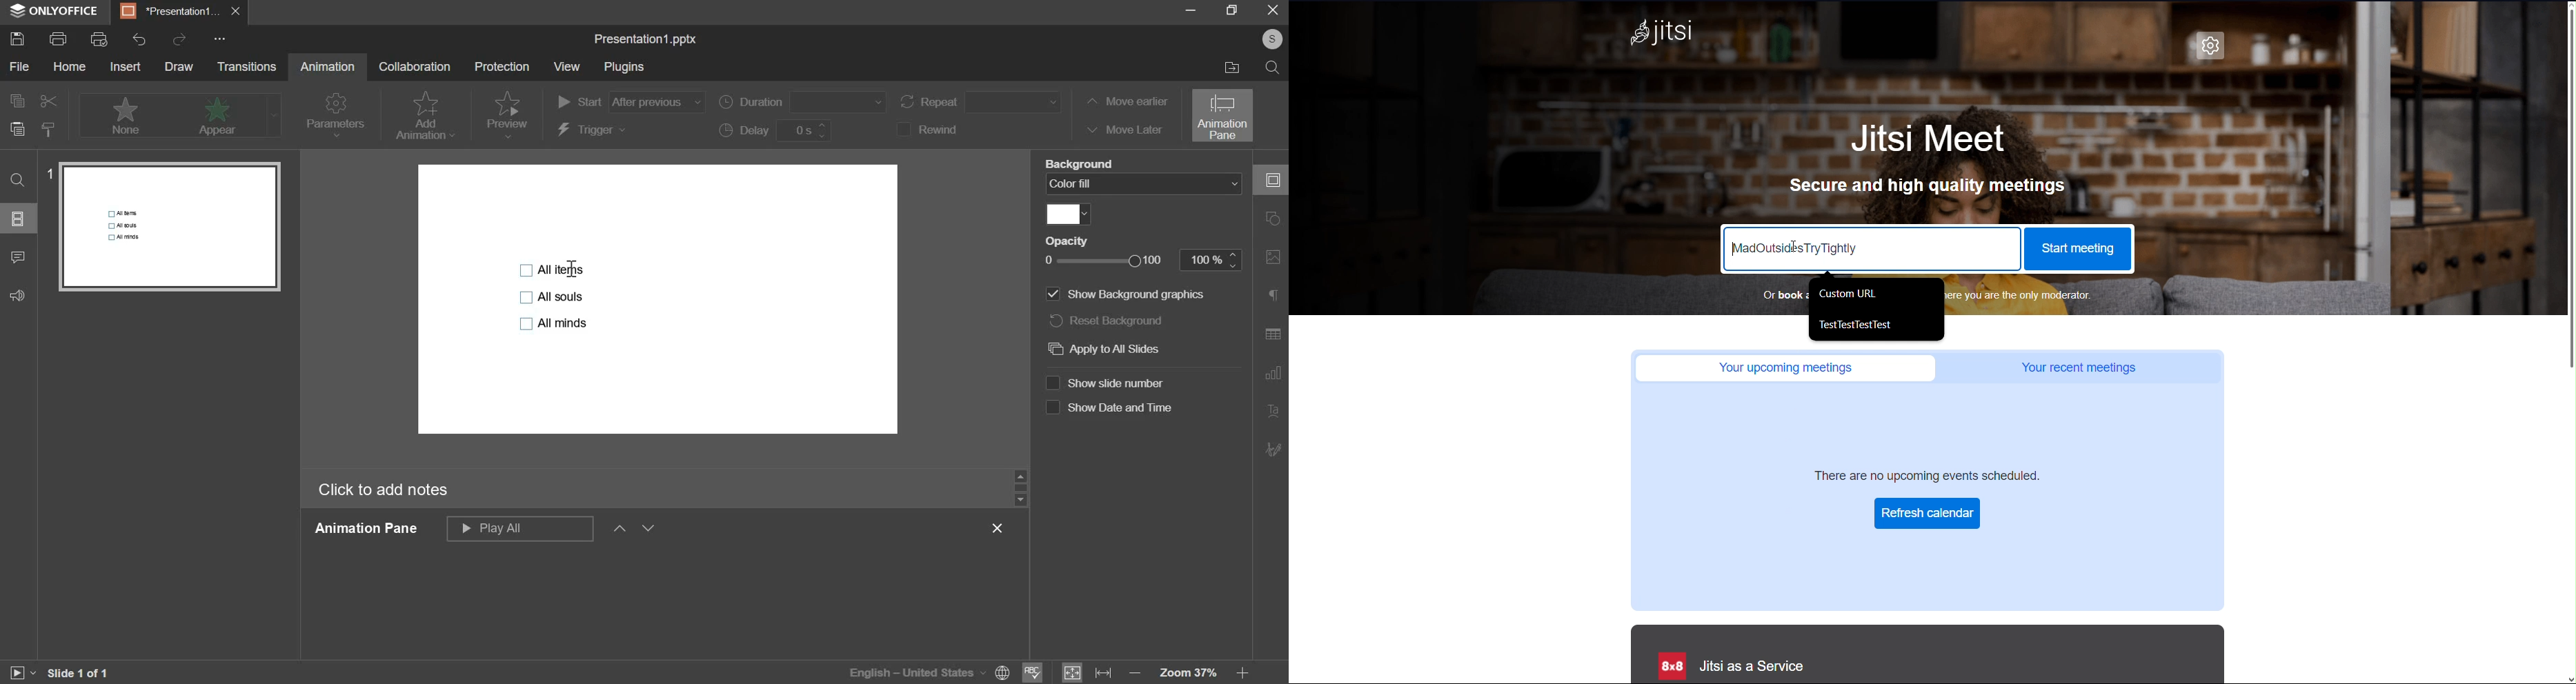  What do you see at coordinates (124, 66) in the screenshot?
I see `insert` at bounding box center [124, 66].